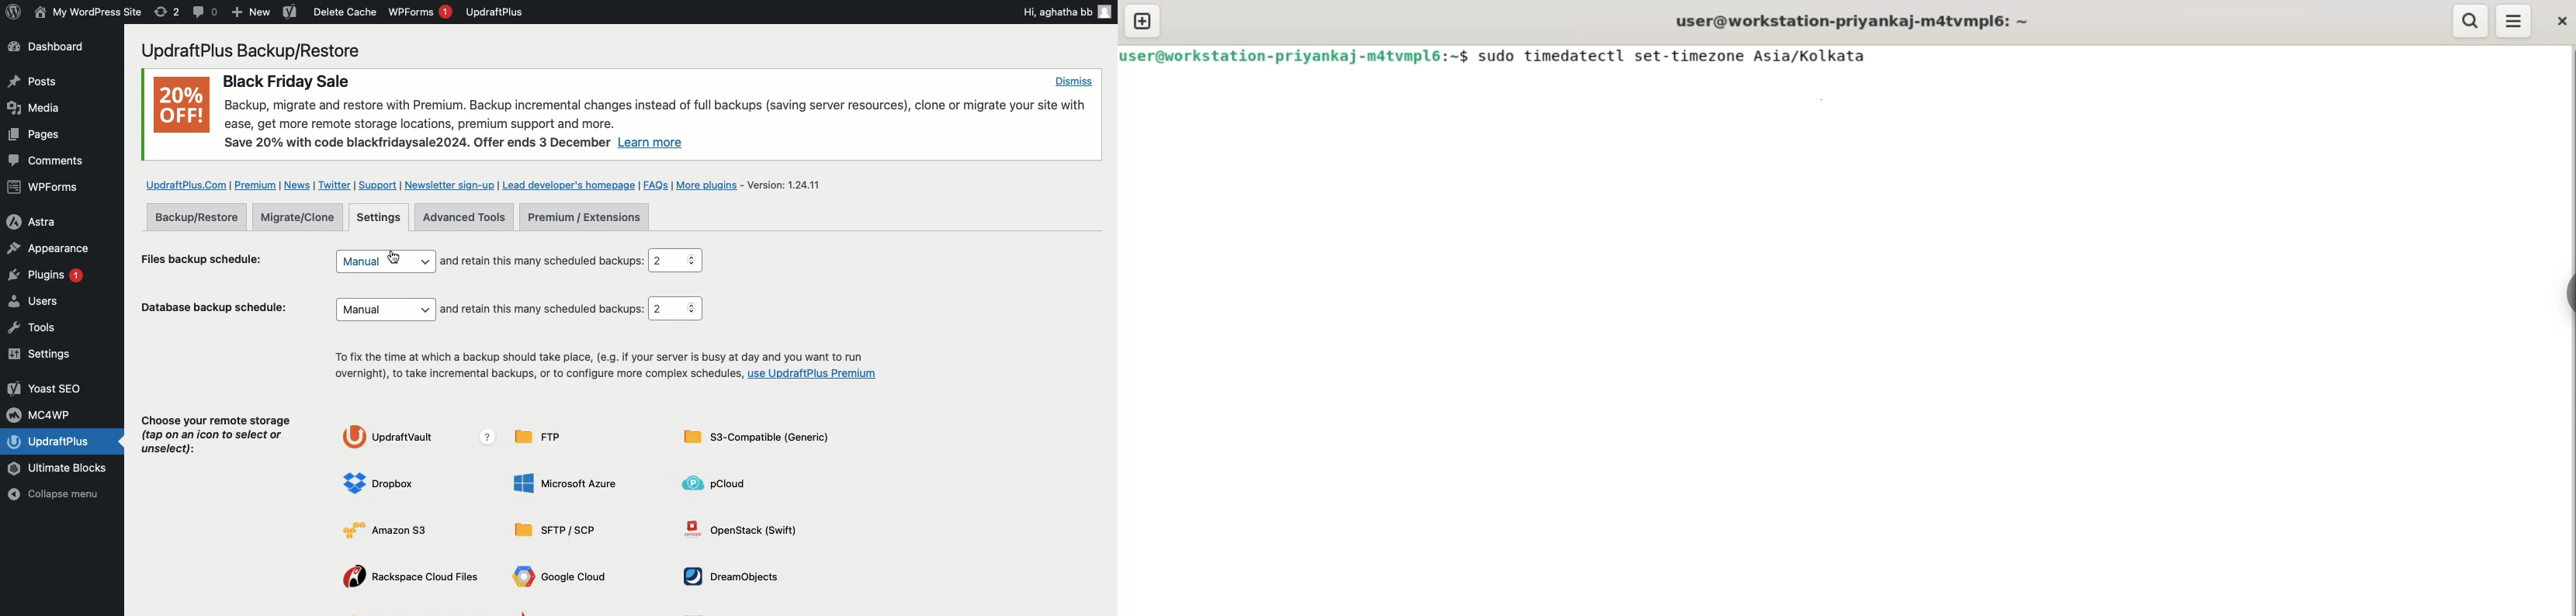 The height and width of the screenshot is (616, 2576). Describe the element at coordinates (790, 184) in the screenshot. I see `Version 1.24.11` at that location.